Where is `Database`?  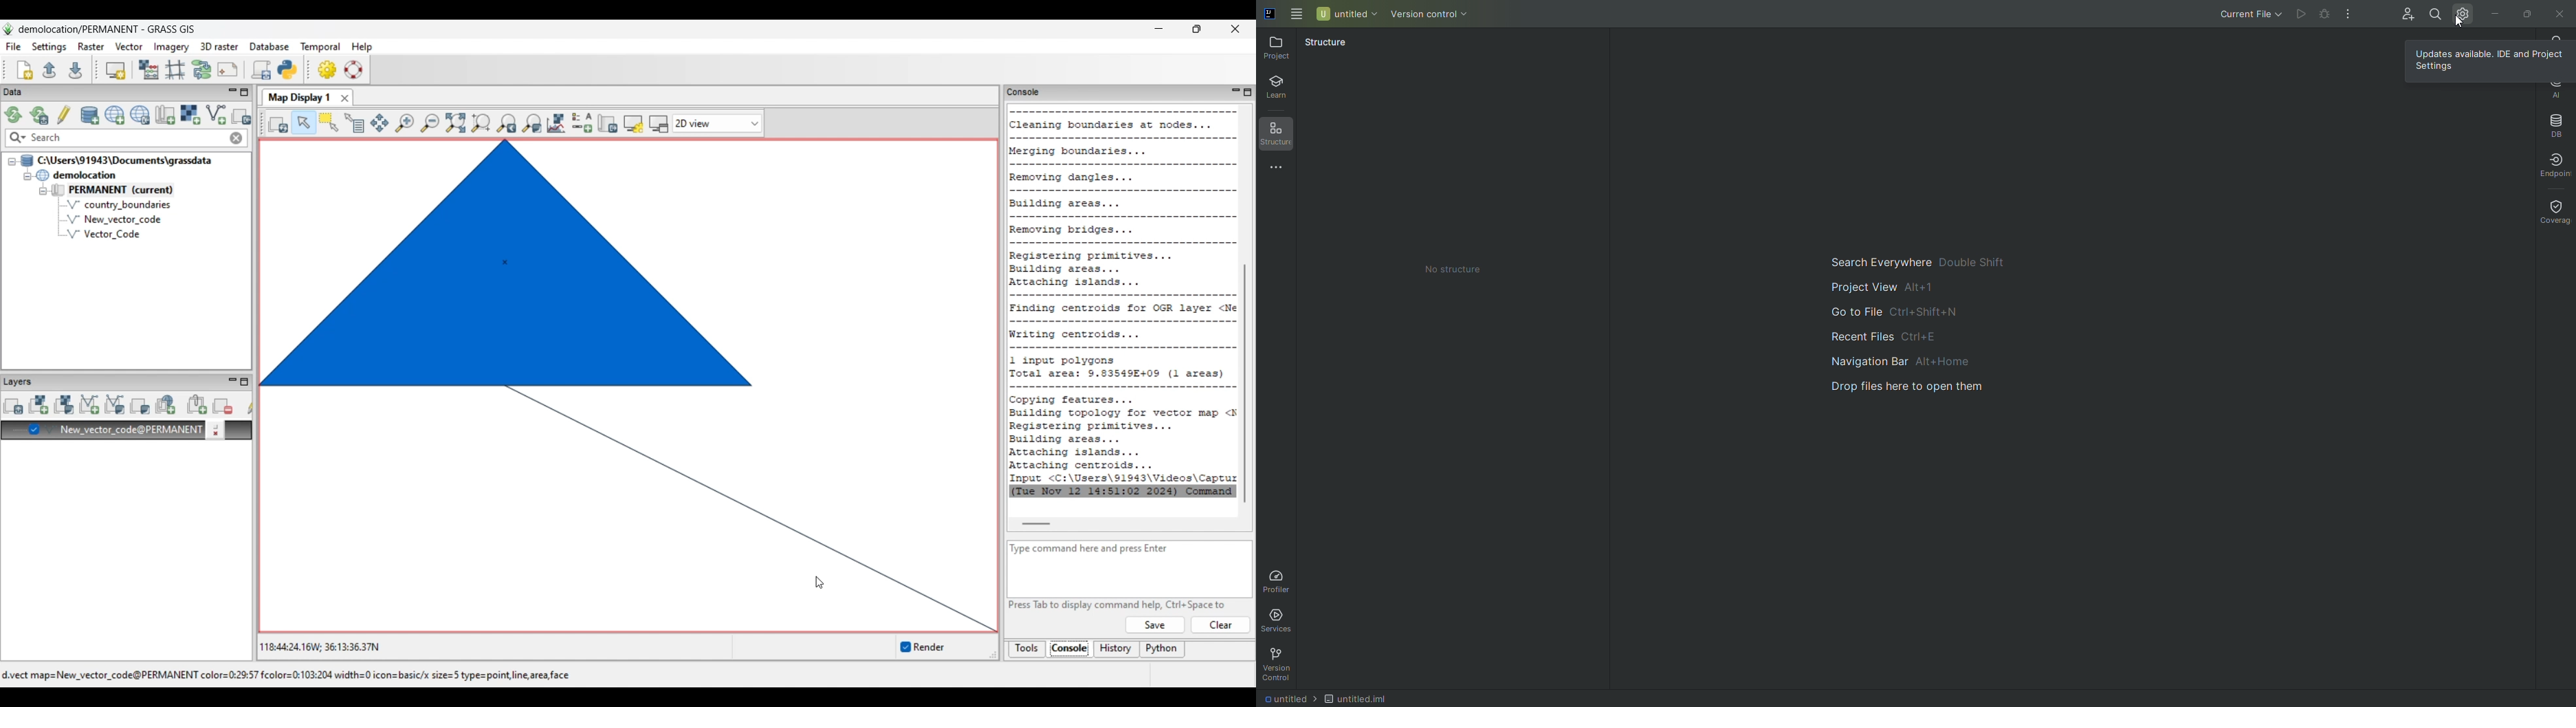 Database is located at coordinates (2555, 124).